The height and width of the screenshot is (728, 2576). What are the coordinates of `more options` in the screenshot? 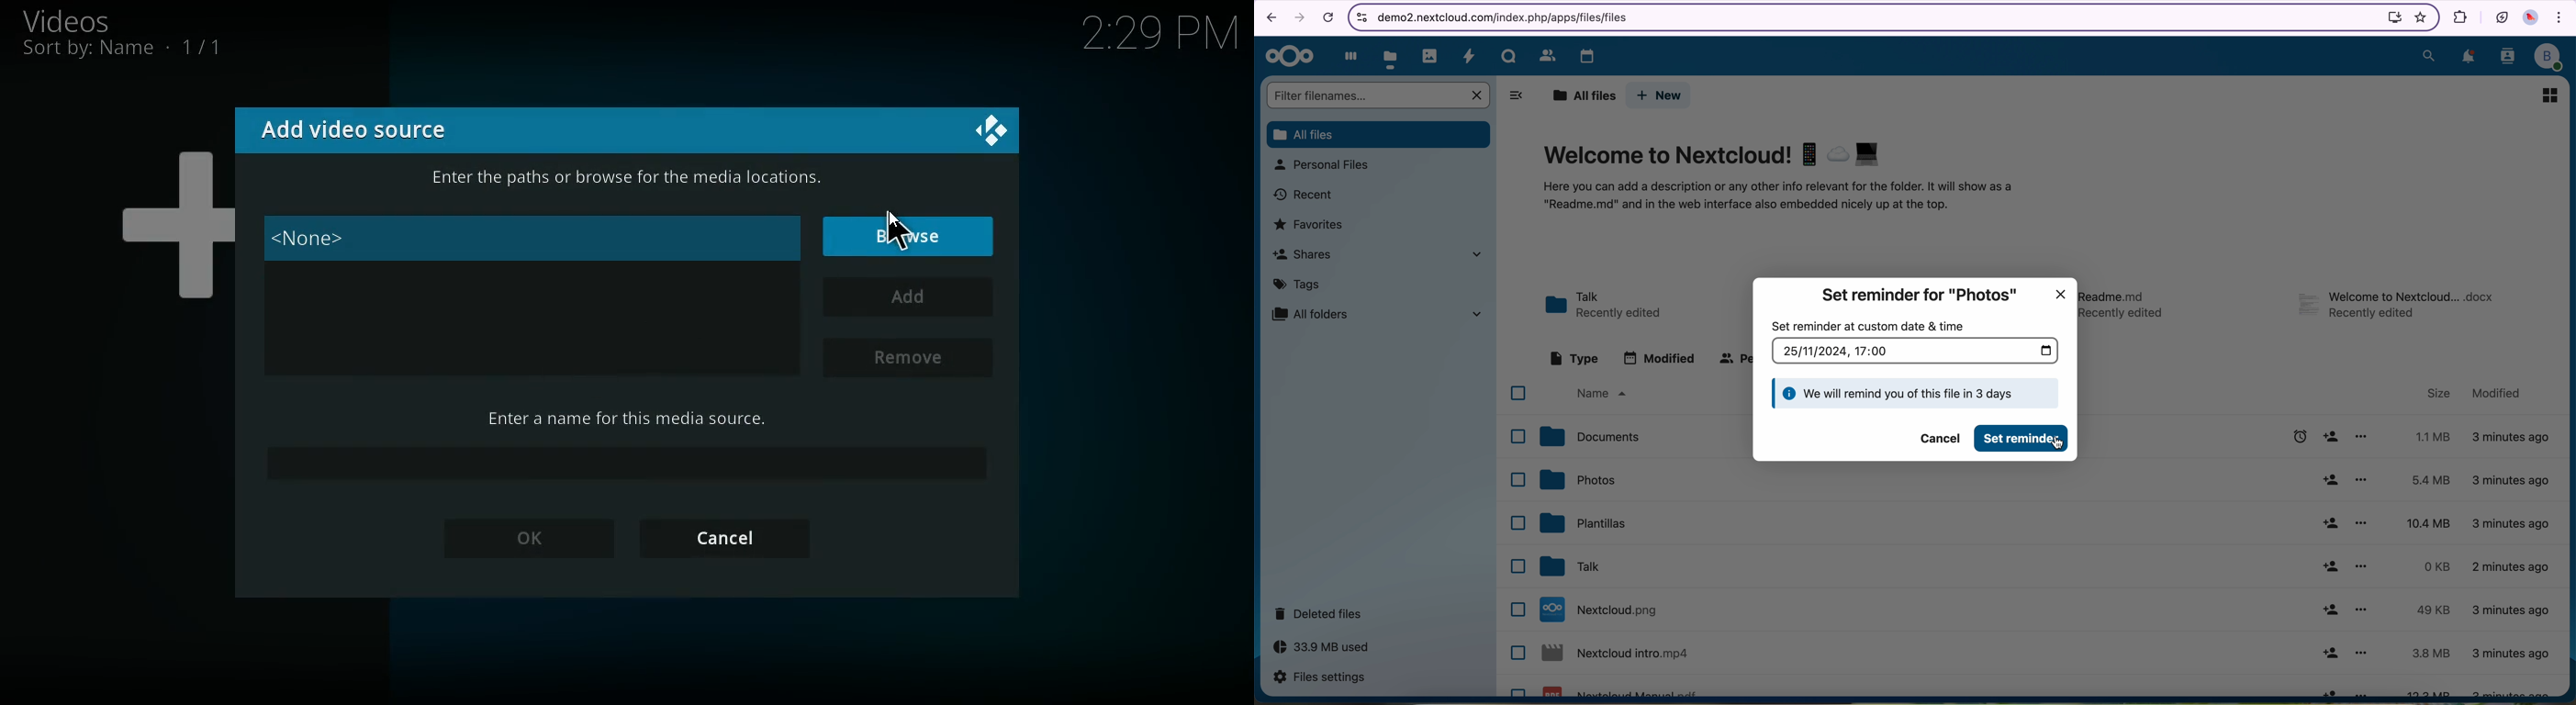 It's located at (2361, 655).